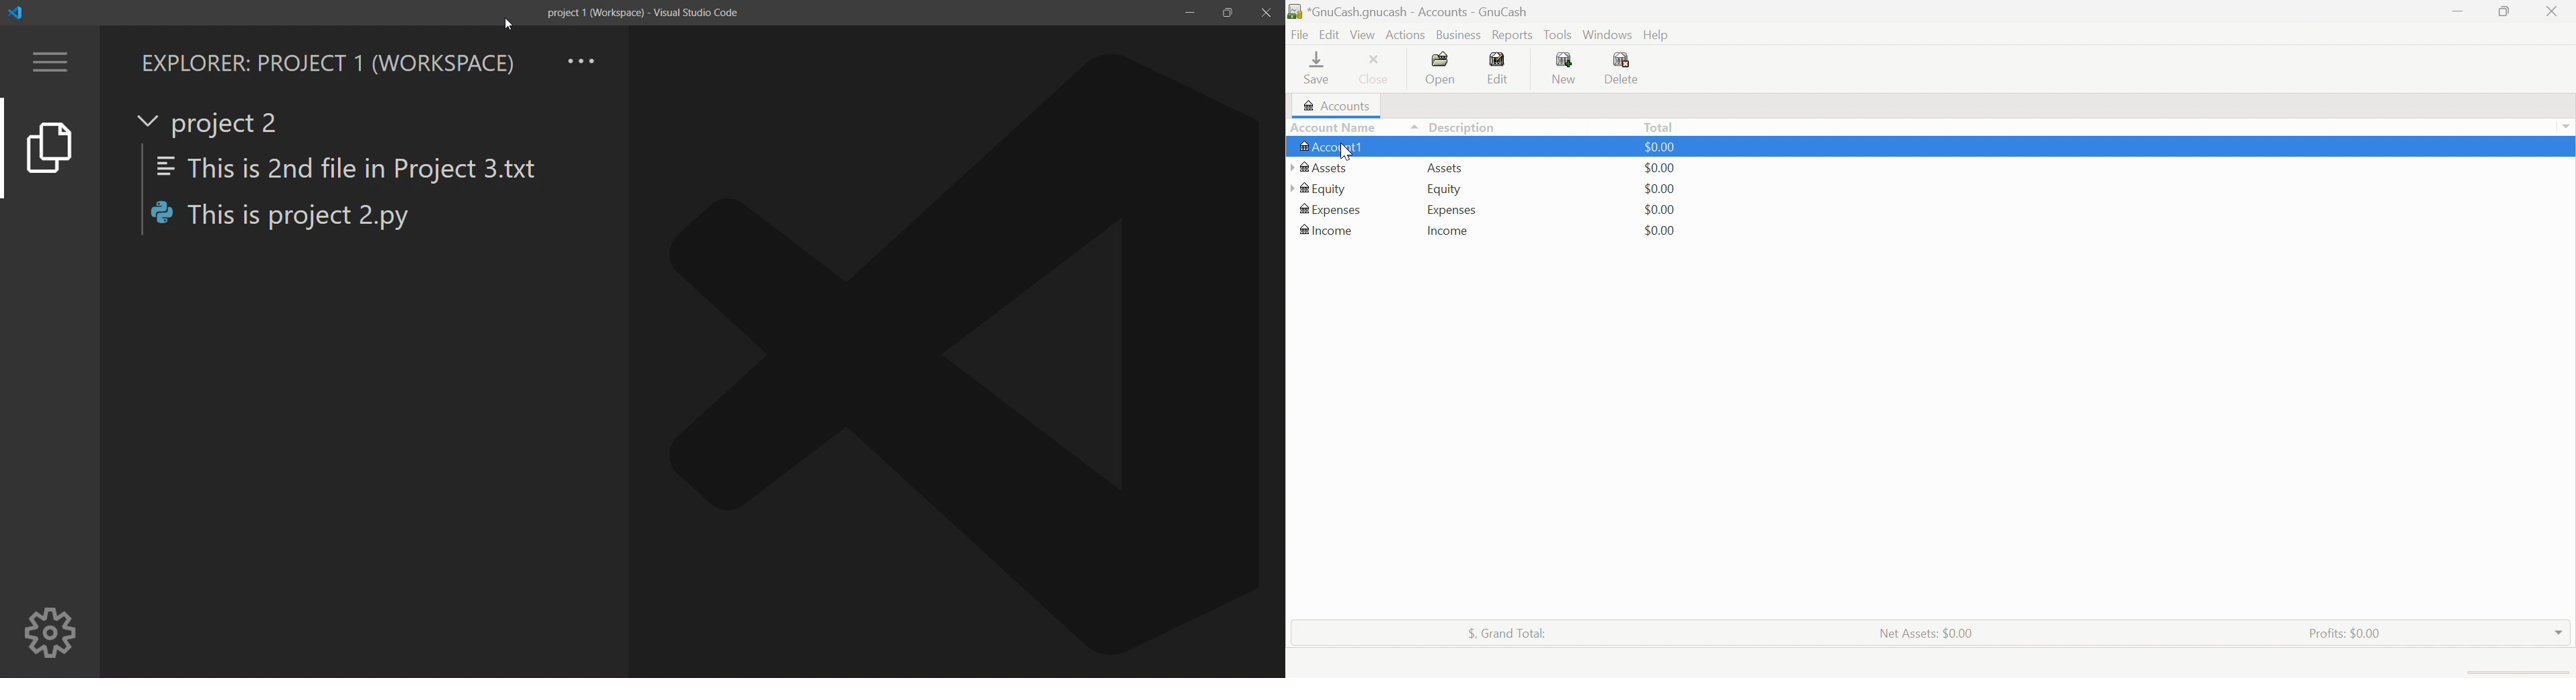 The width and height of the screenshot is (2576, 700). Describe the element at coordinates (1558, 36) in the screenshot. I see `Tools` at that location.